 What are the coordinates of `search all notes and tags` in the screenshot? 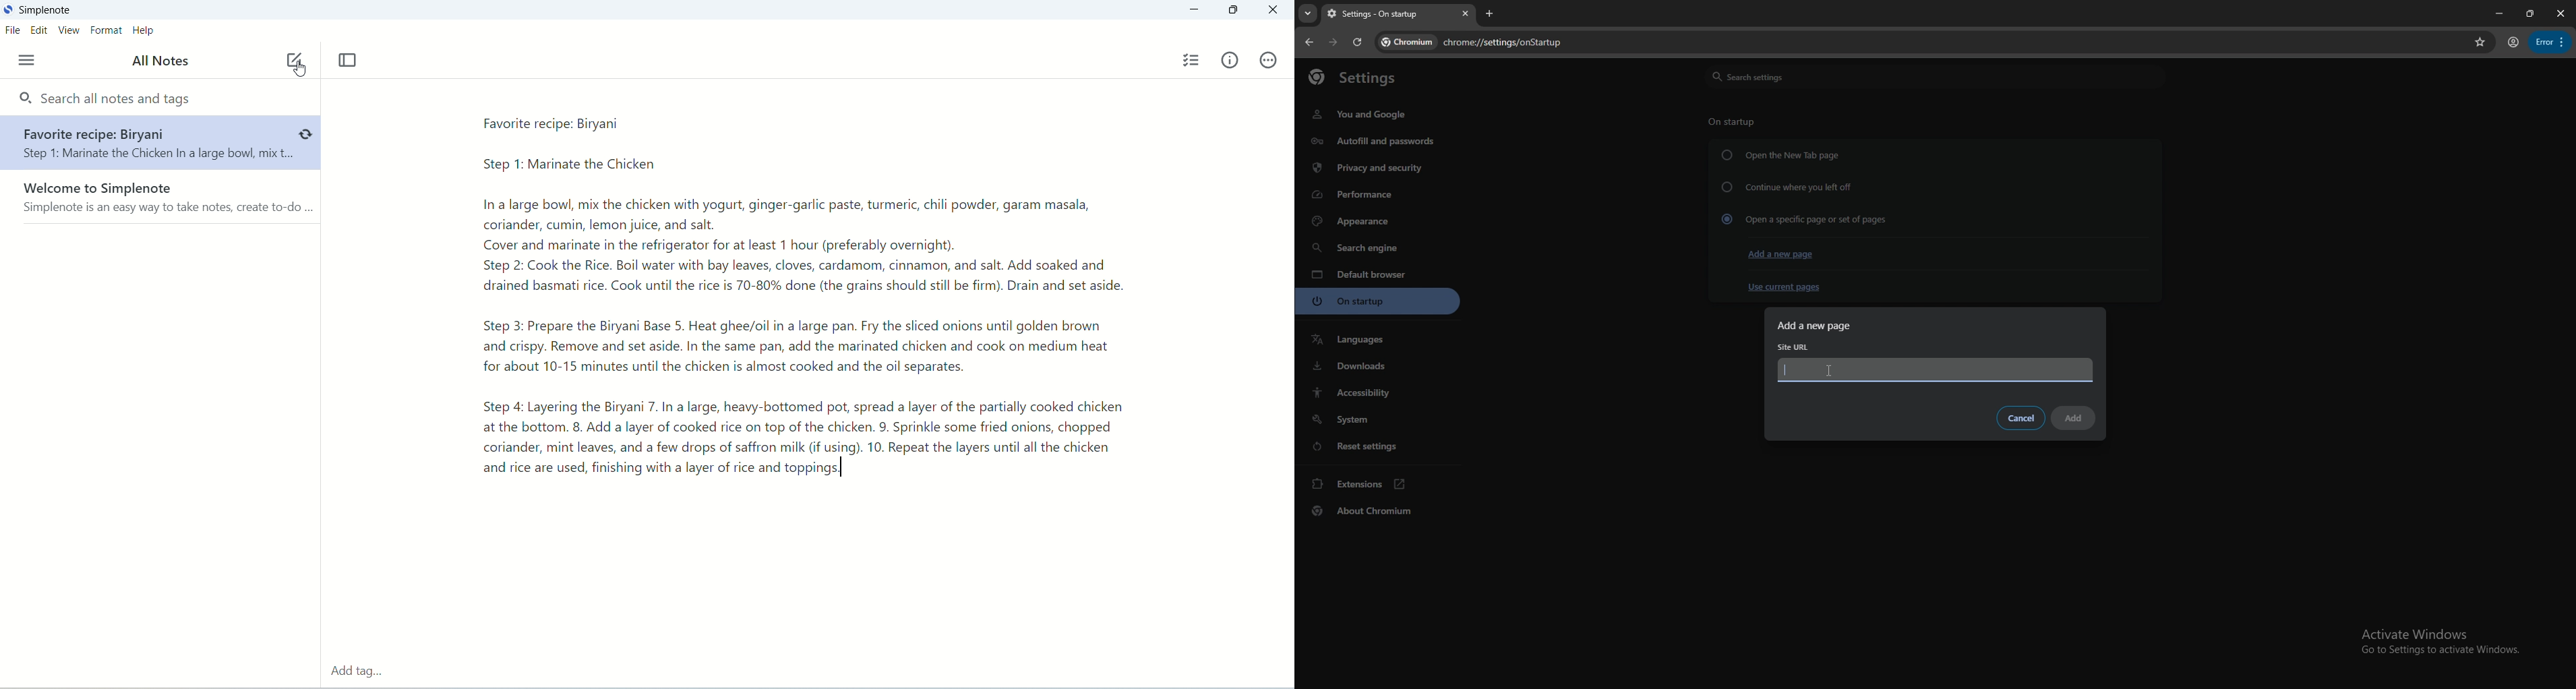 It's located at (109, 99).